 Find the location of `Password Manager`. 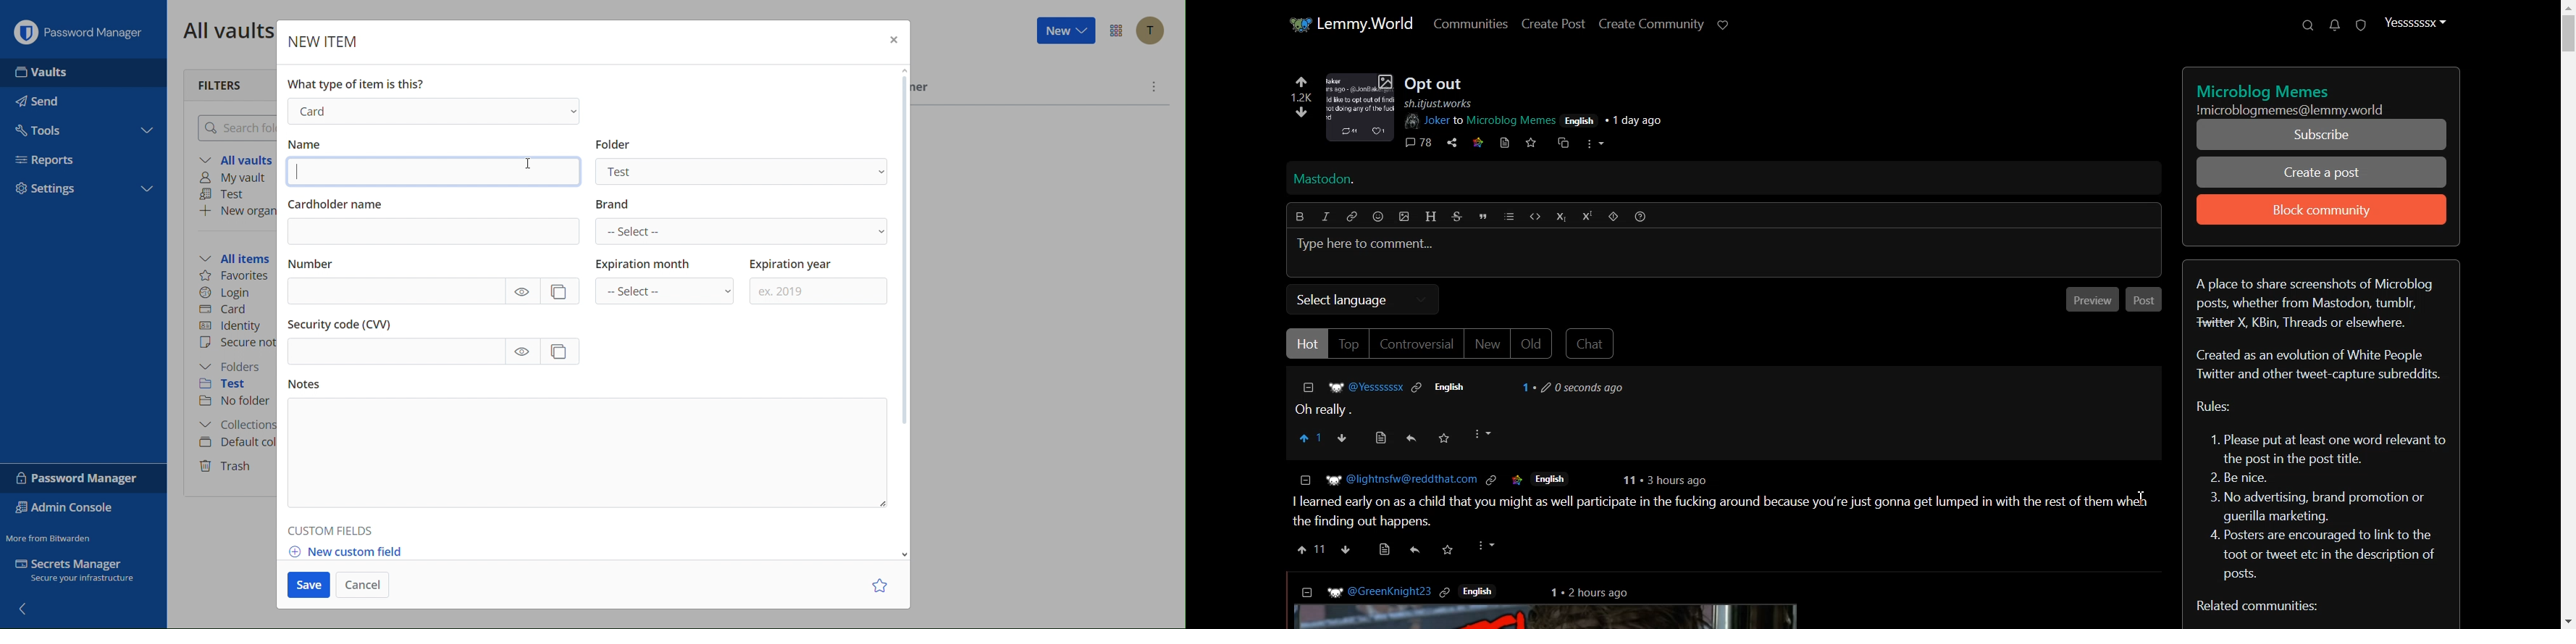

Password Manager is located at coordinates (84, 478).